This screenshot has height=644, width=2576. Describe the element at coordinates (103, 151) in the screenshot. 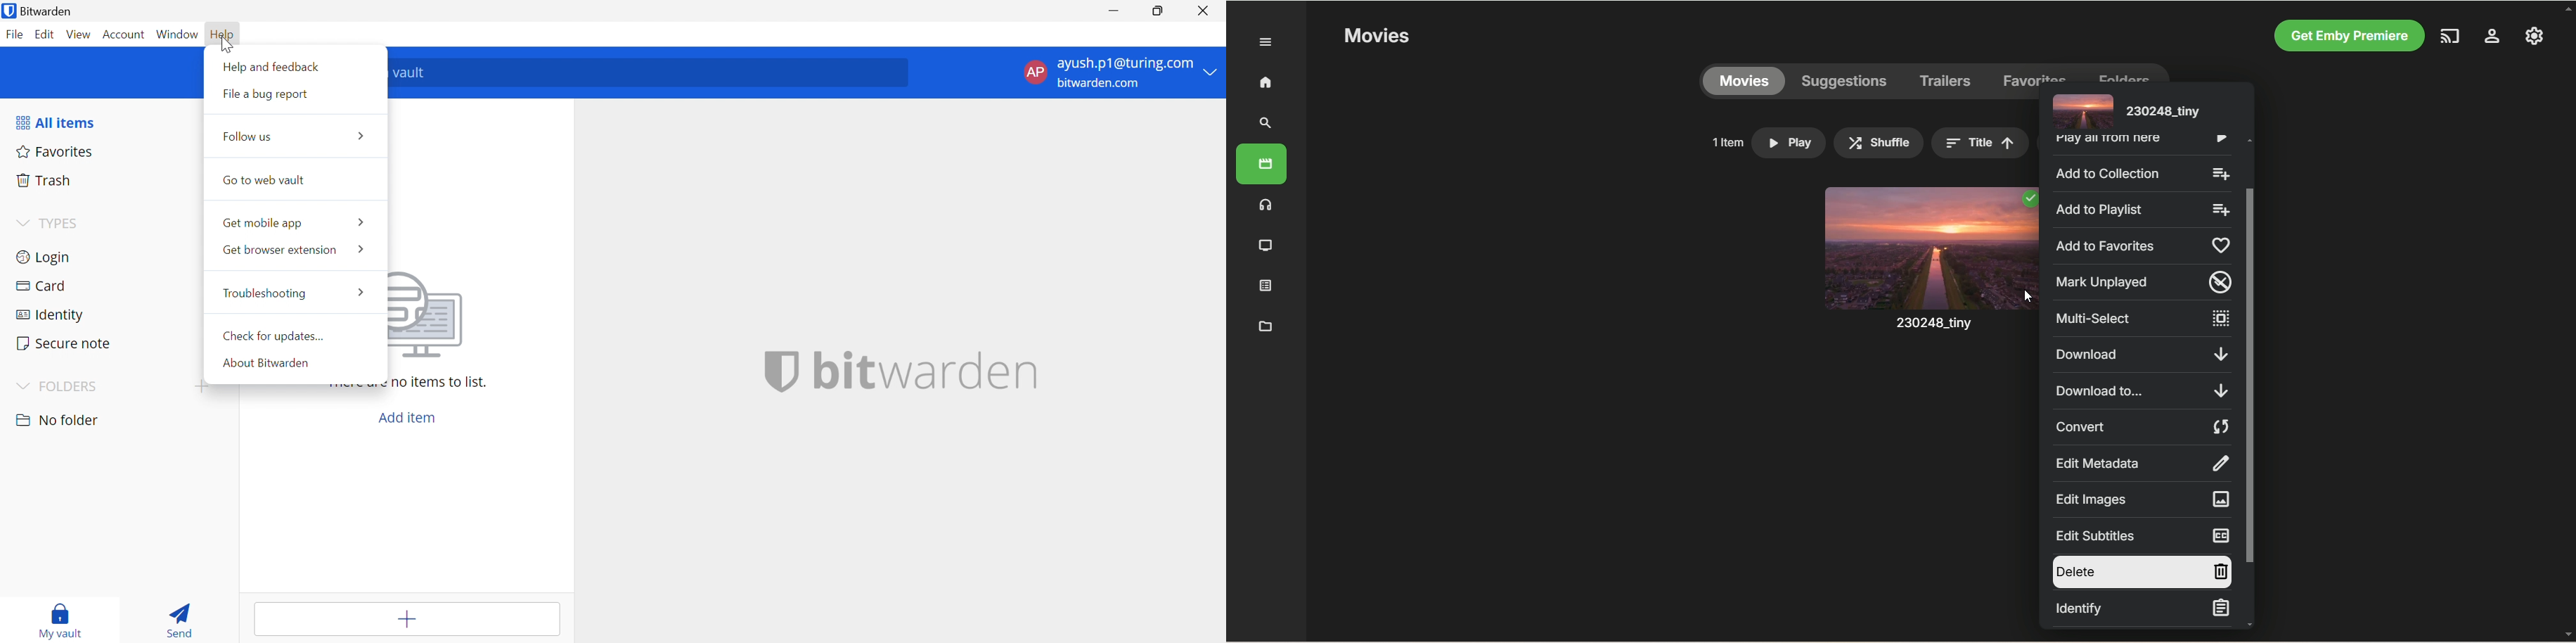

I see `Favorites` at that location.